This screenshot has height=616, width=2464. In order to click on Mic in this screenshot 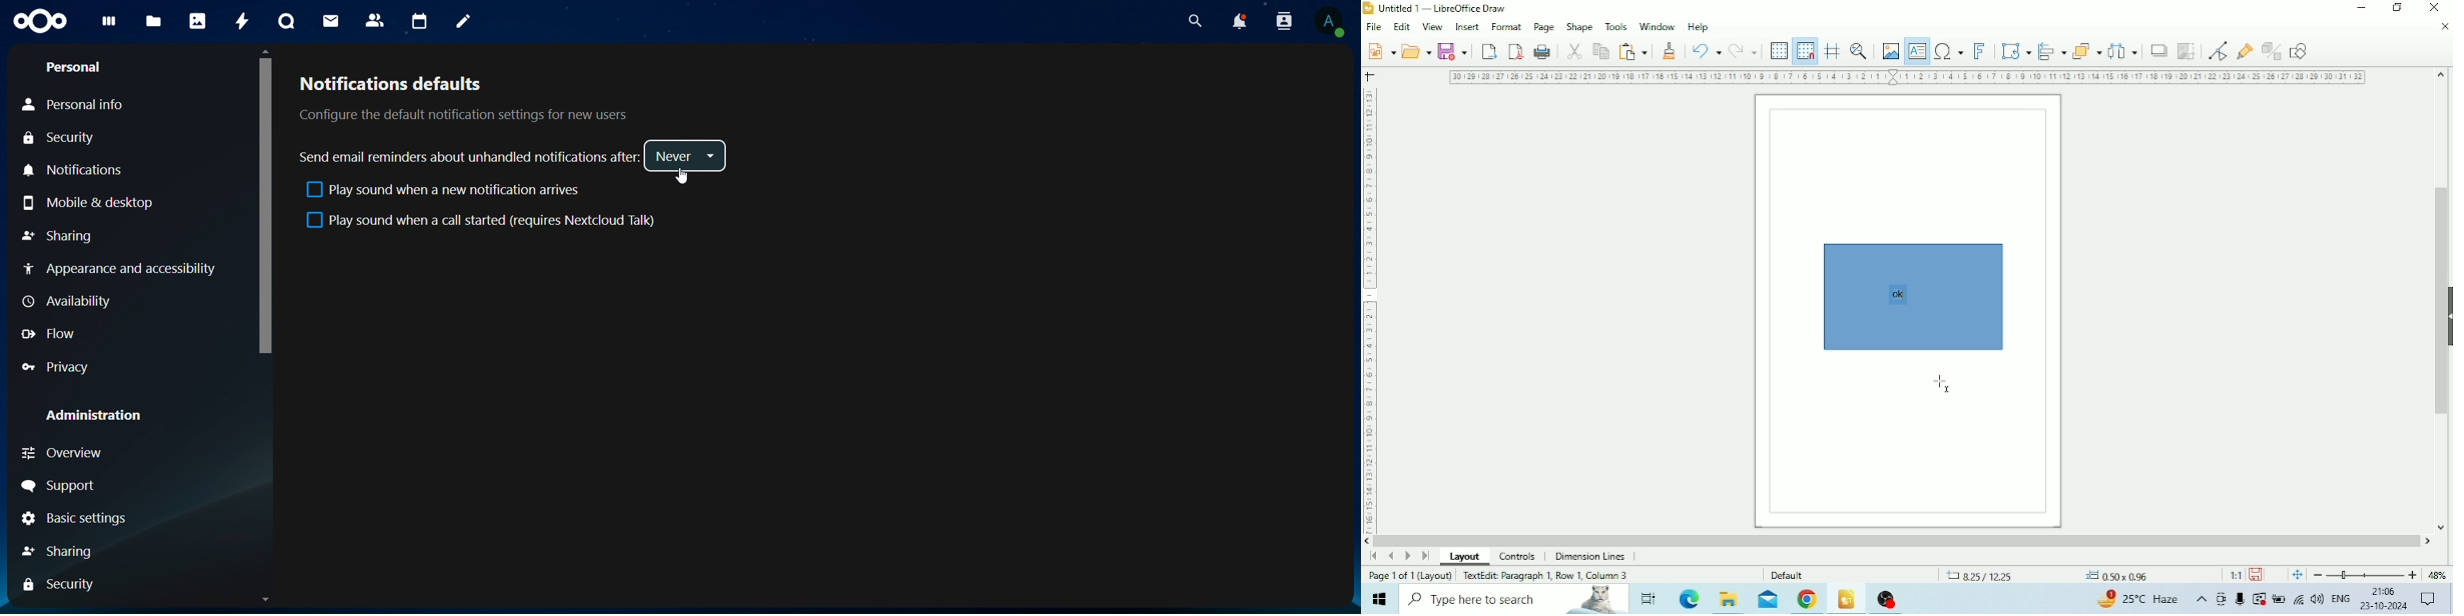, I will do `click(2240, 600)`.